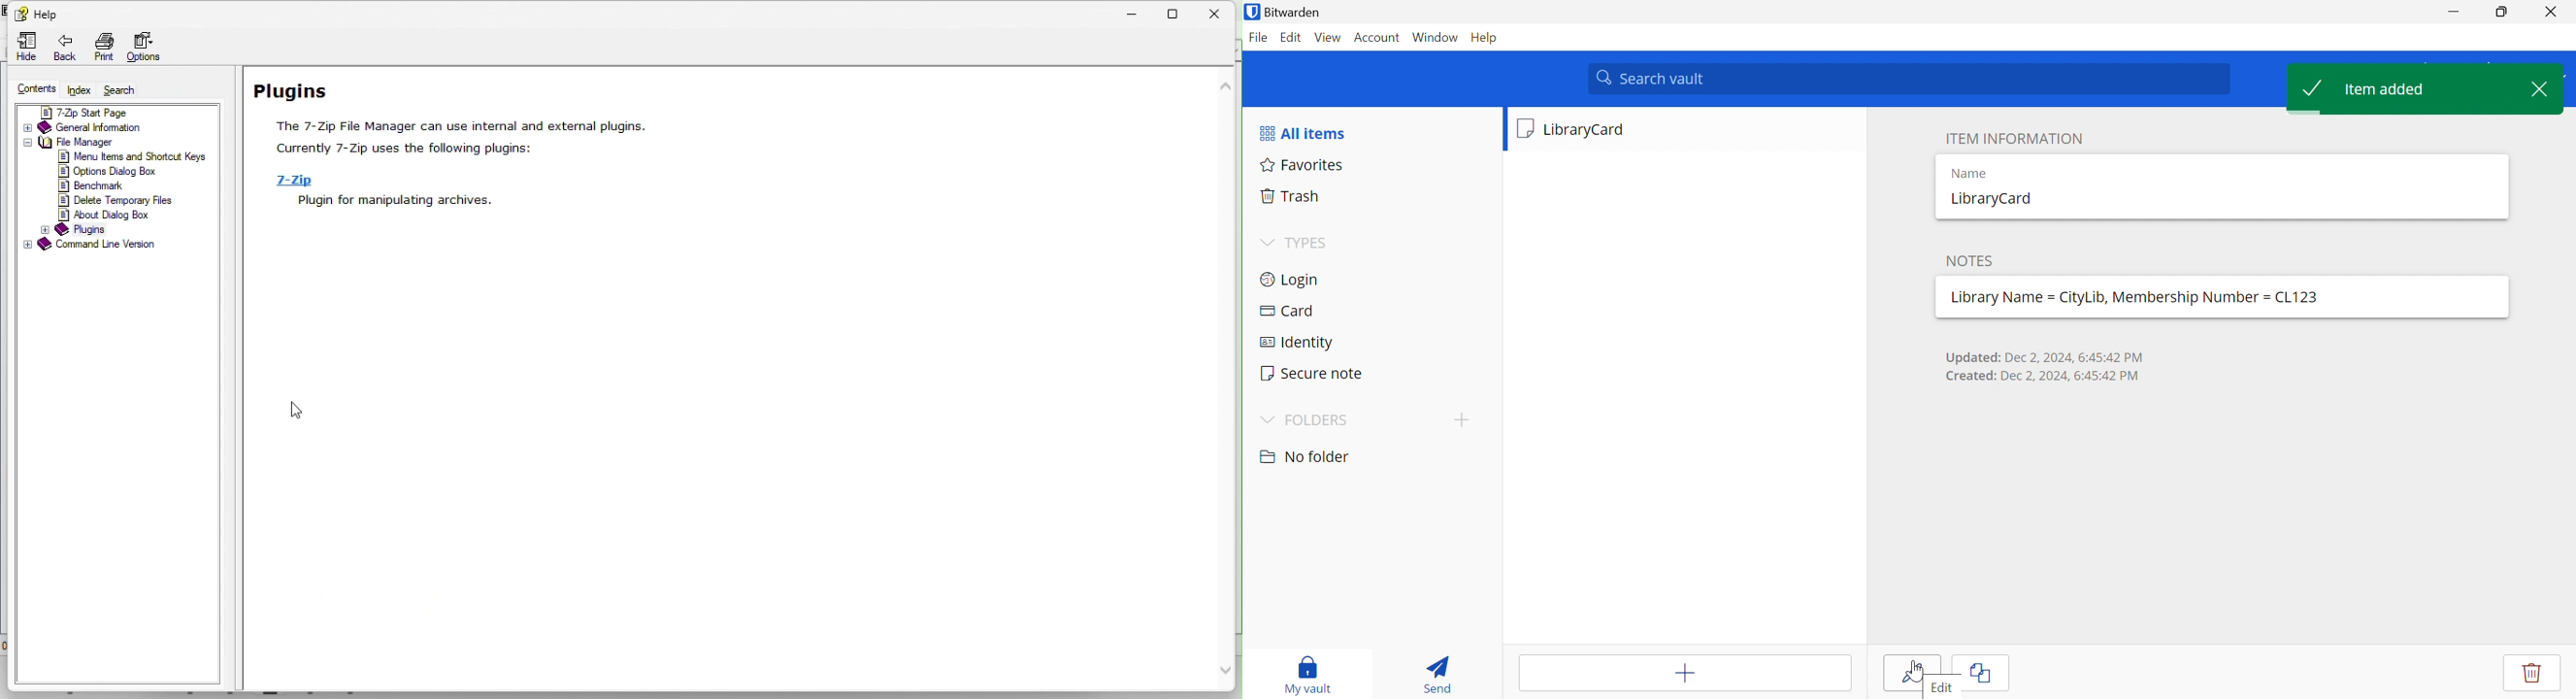 The width and height of the screenshot is (2576, 700). Describe the element at coordinates (1286, 11) in the screenshot. I see `Bitwarden` at that location.